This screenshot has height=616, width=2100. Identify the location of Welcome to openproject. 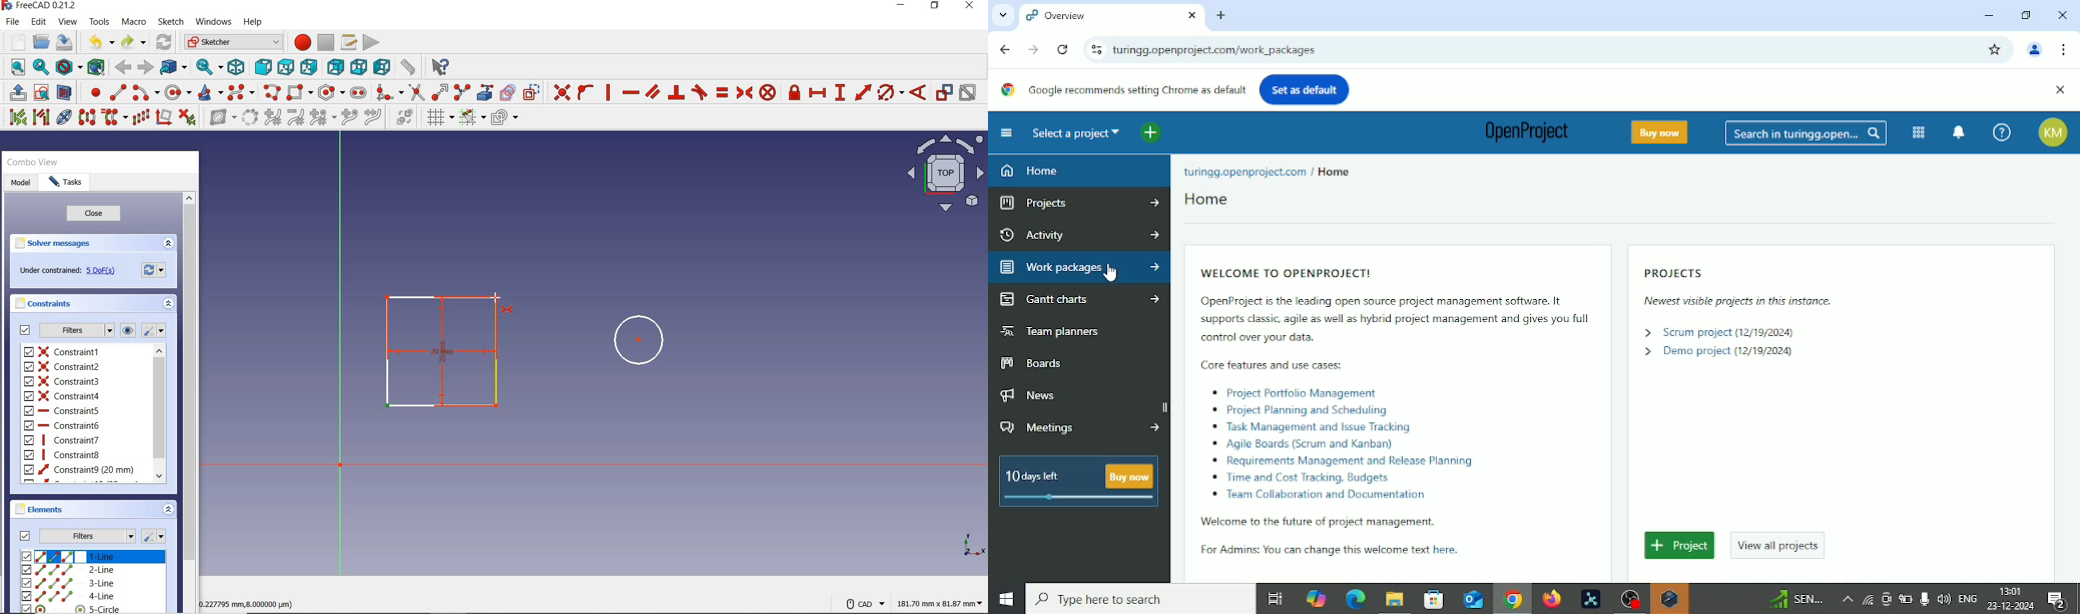
(1282, 268).